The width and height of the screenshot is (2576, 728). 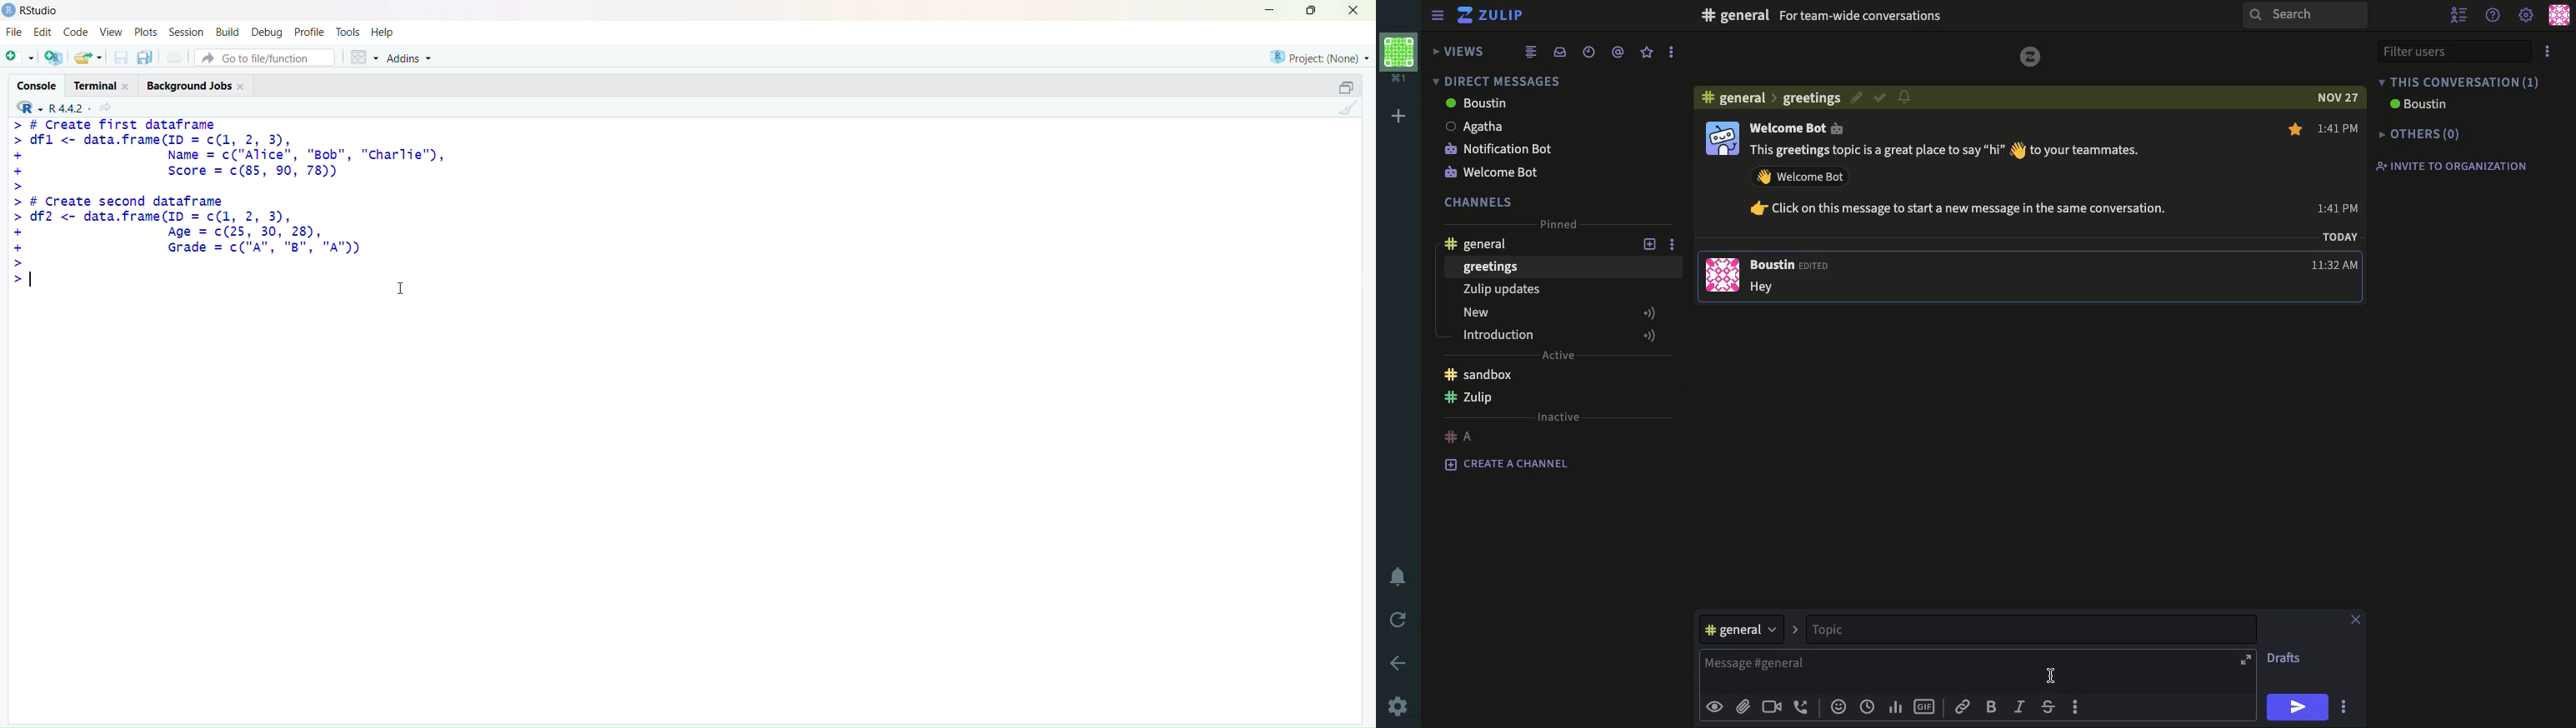 What do you see at coordinates (265, 57) in the screenshot?
I see `Go to file/function` at bounding box center [265, 57].